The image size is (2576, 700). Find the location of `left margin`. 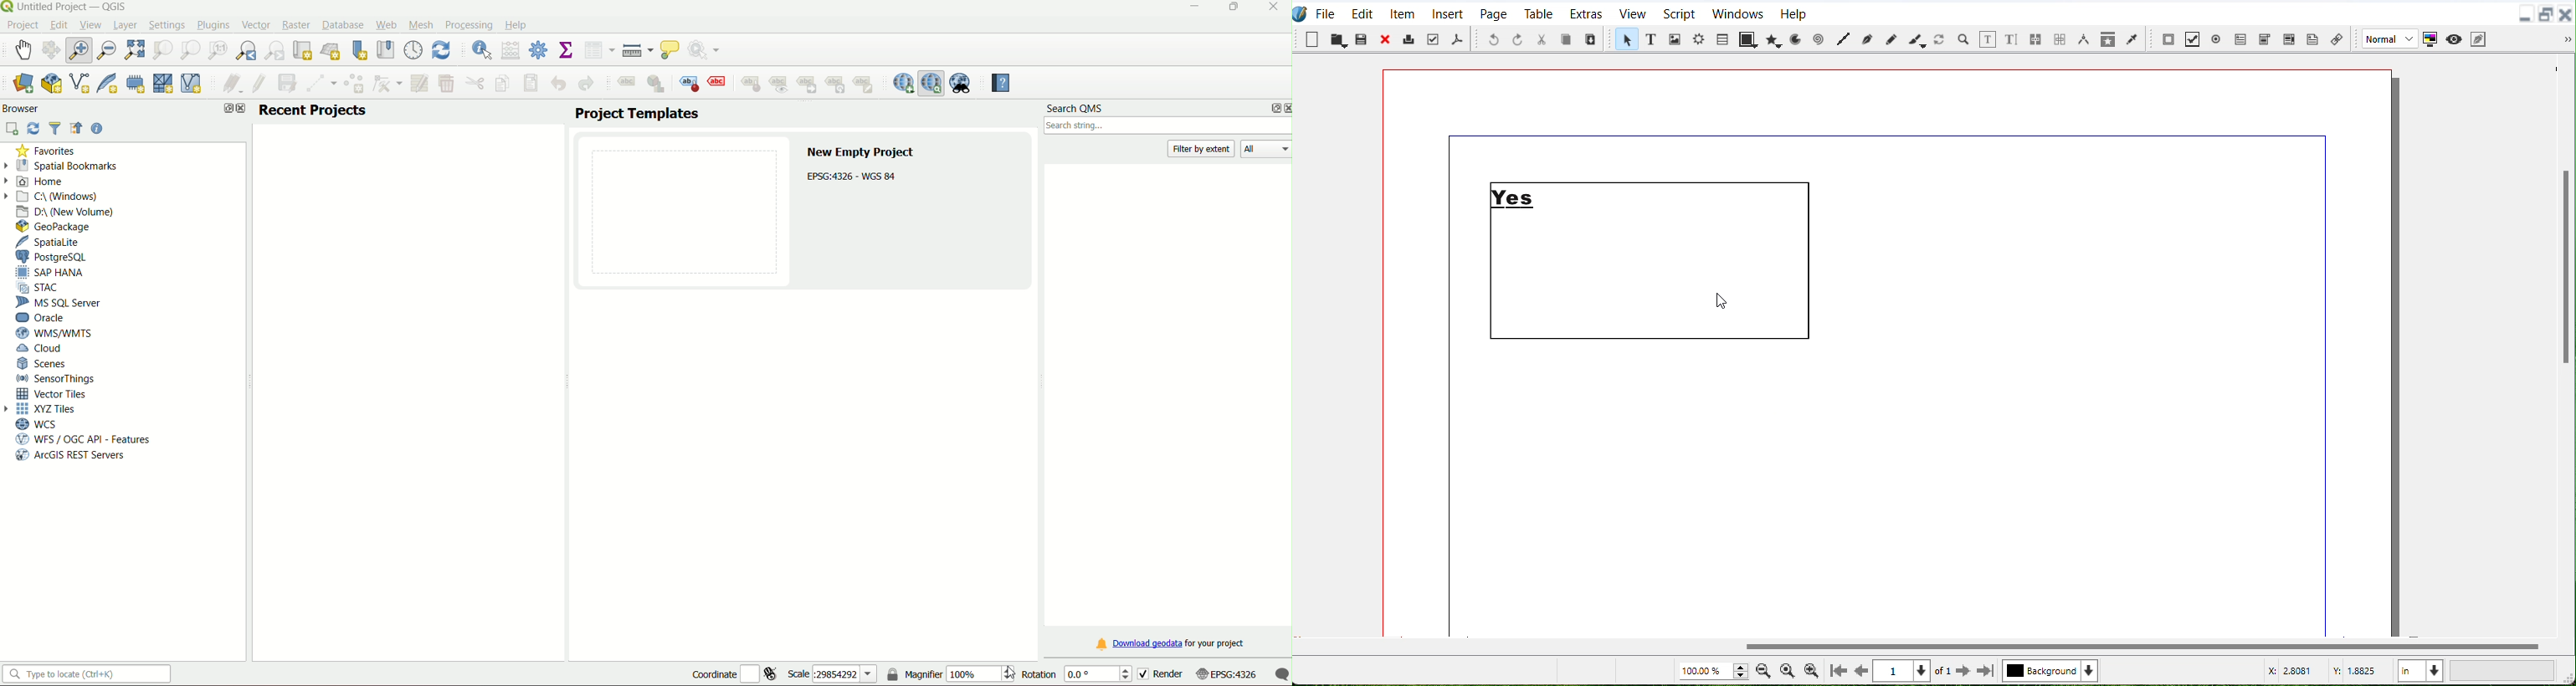

left margin is located at coordinates (1446, 391).